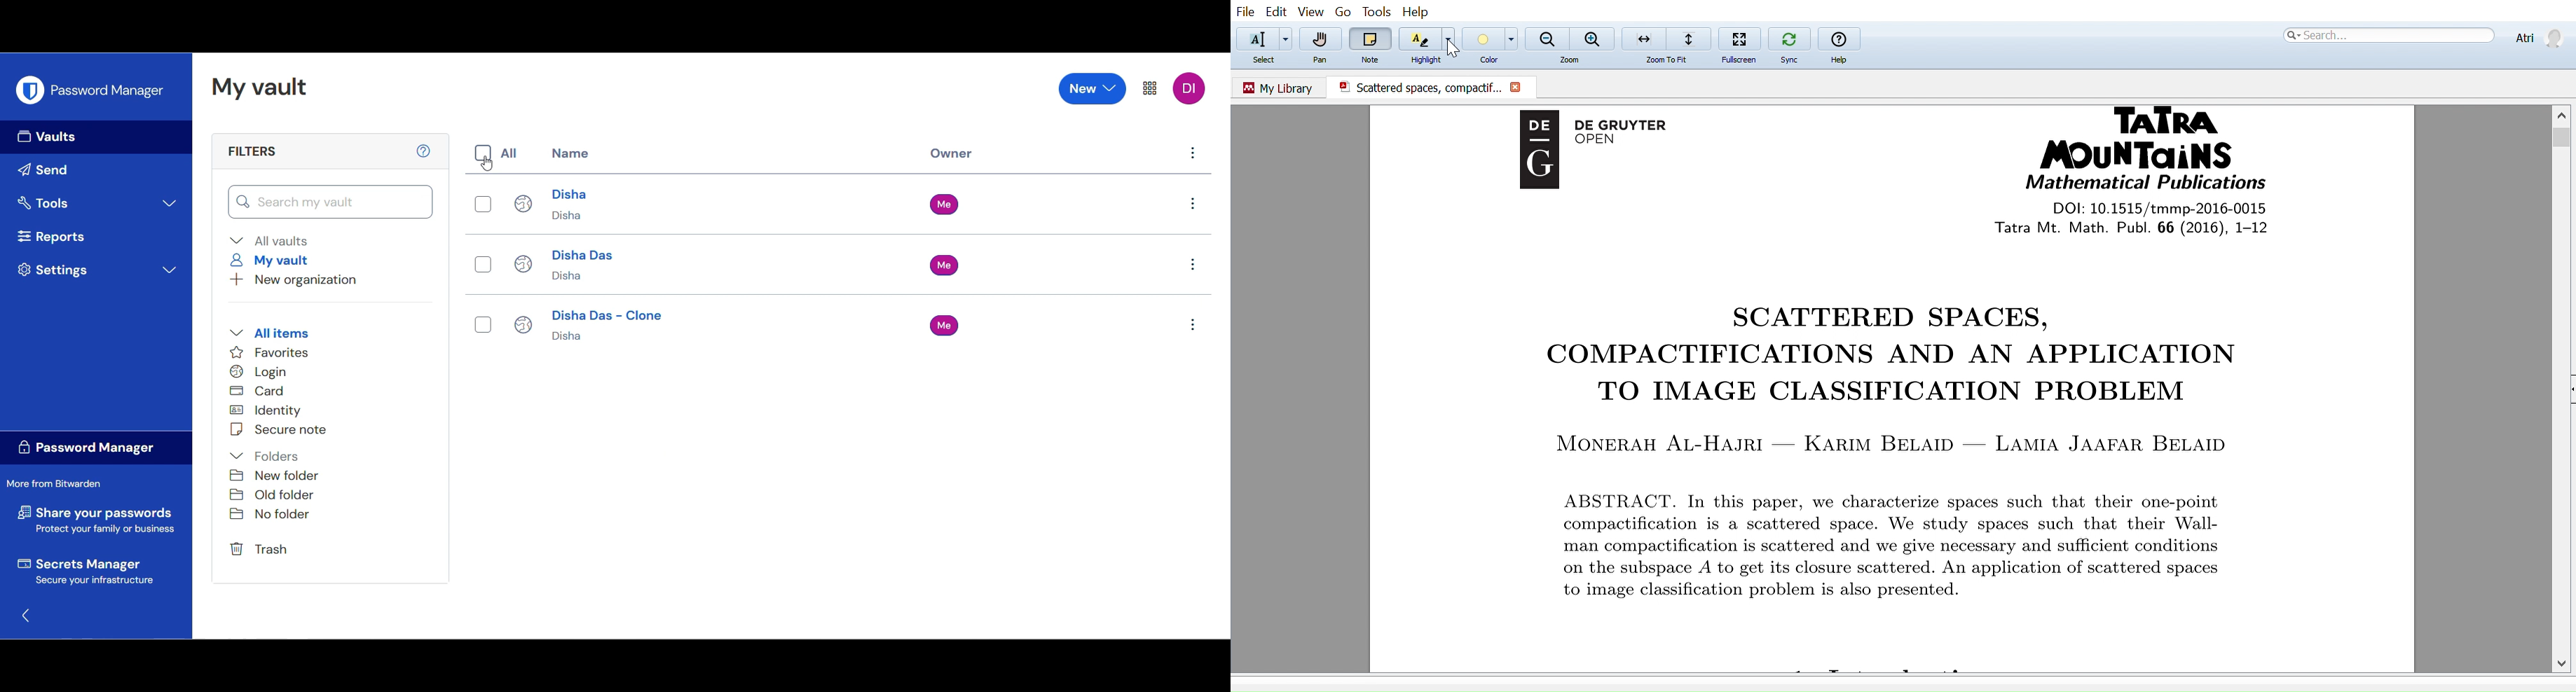  Describe the element at coordinates (96, 170) in the screenshot. I see `Send` at that location.